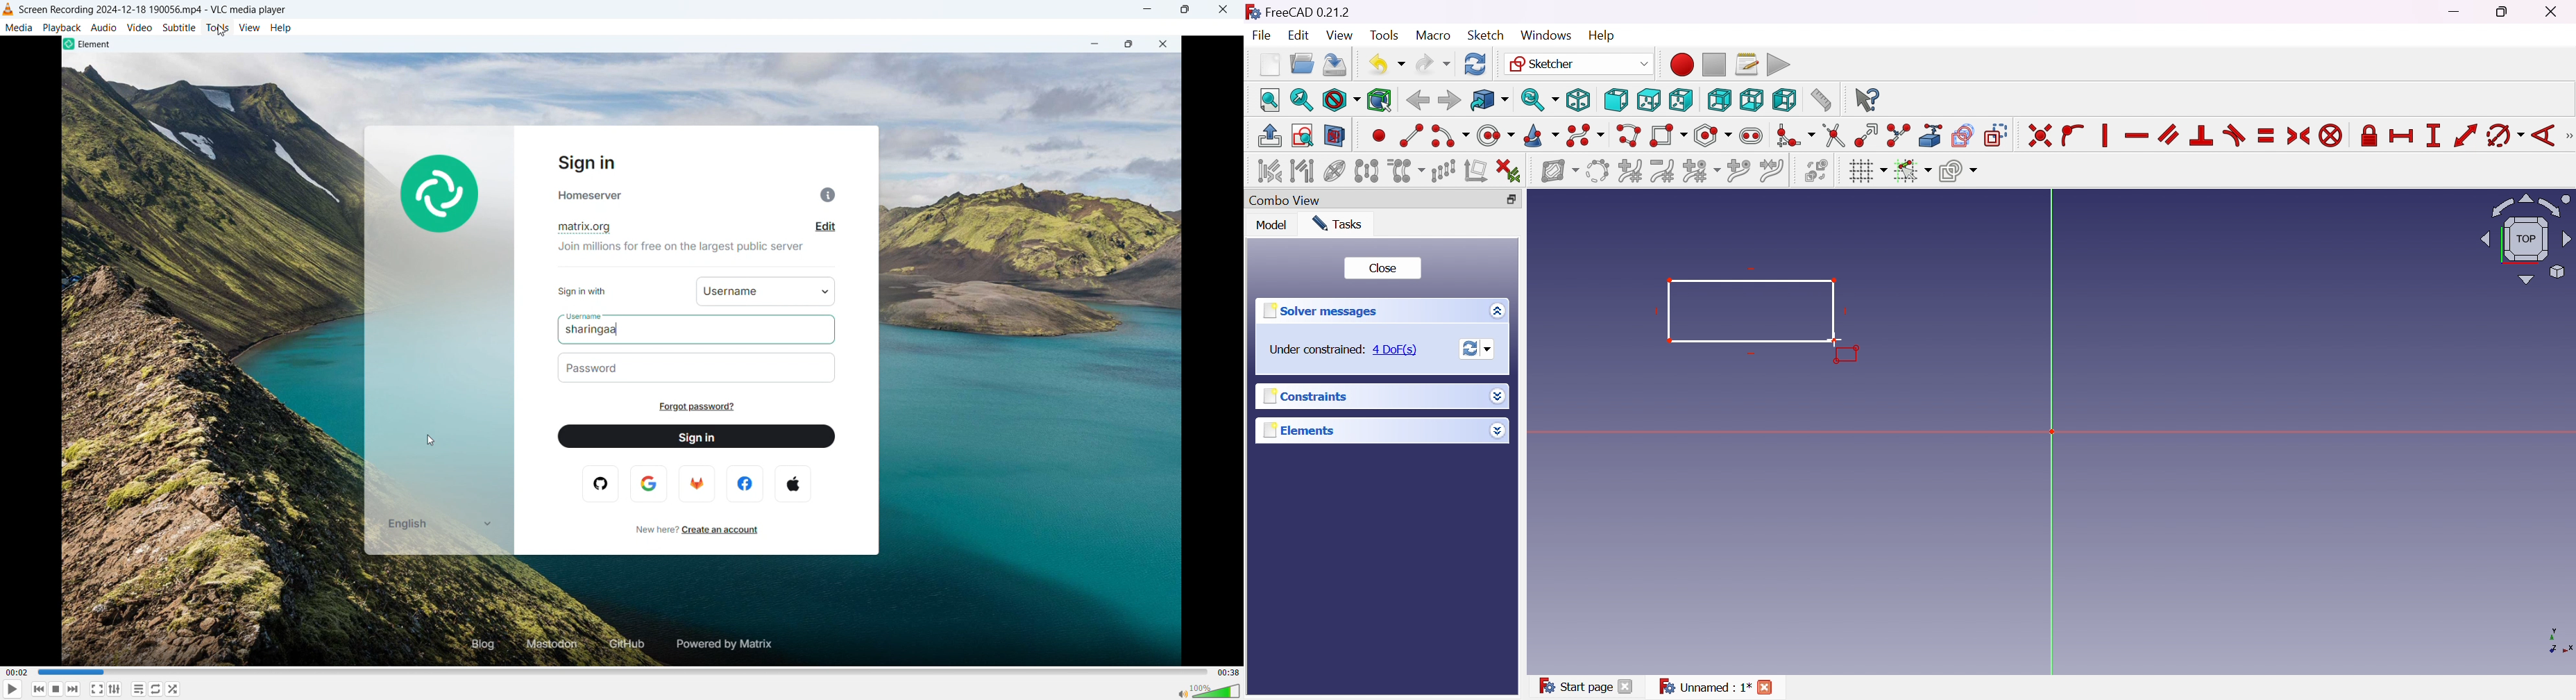  Describe the element at coordinates (14, 690) in the screenshot. I see `play` at that location.